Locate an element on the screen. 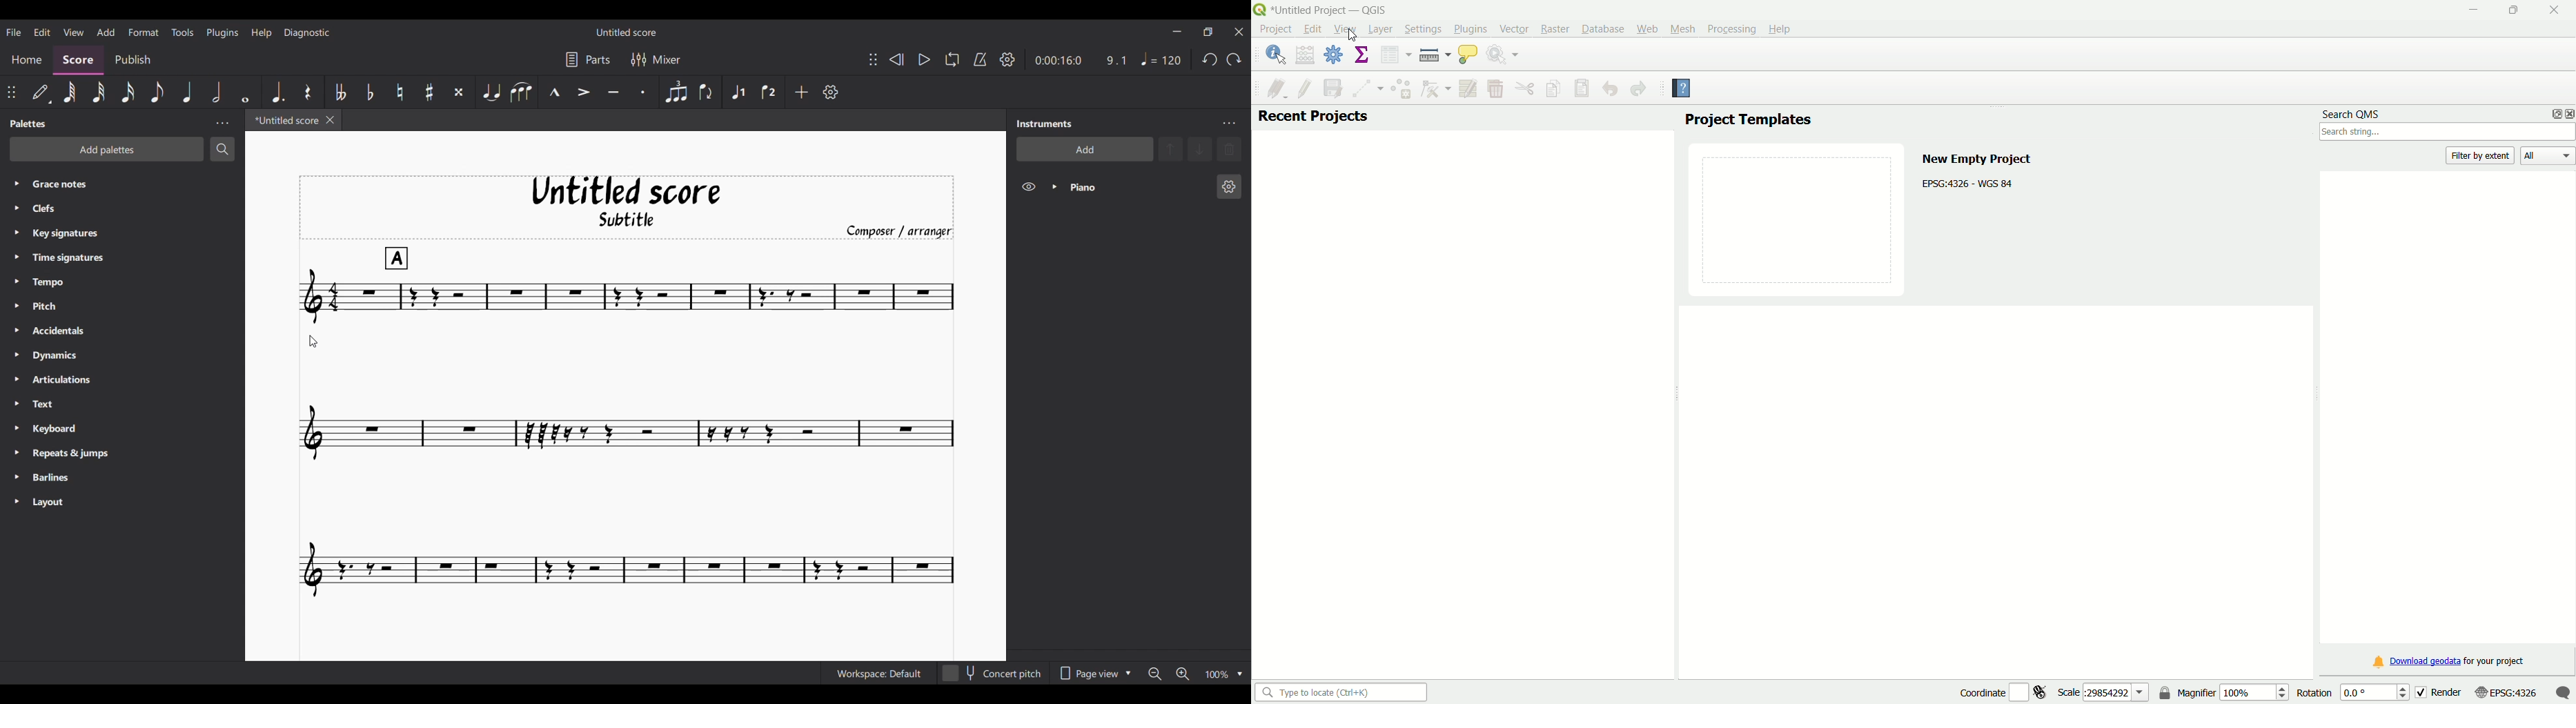  undo is located at coordinates (1610, 90).